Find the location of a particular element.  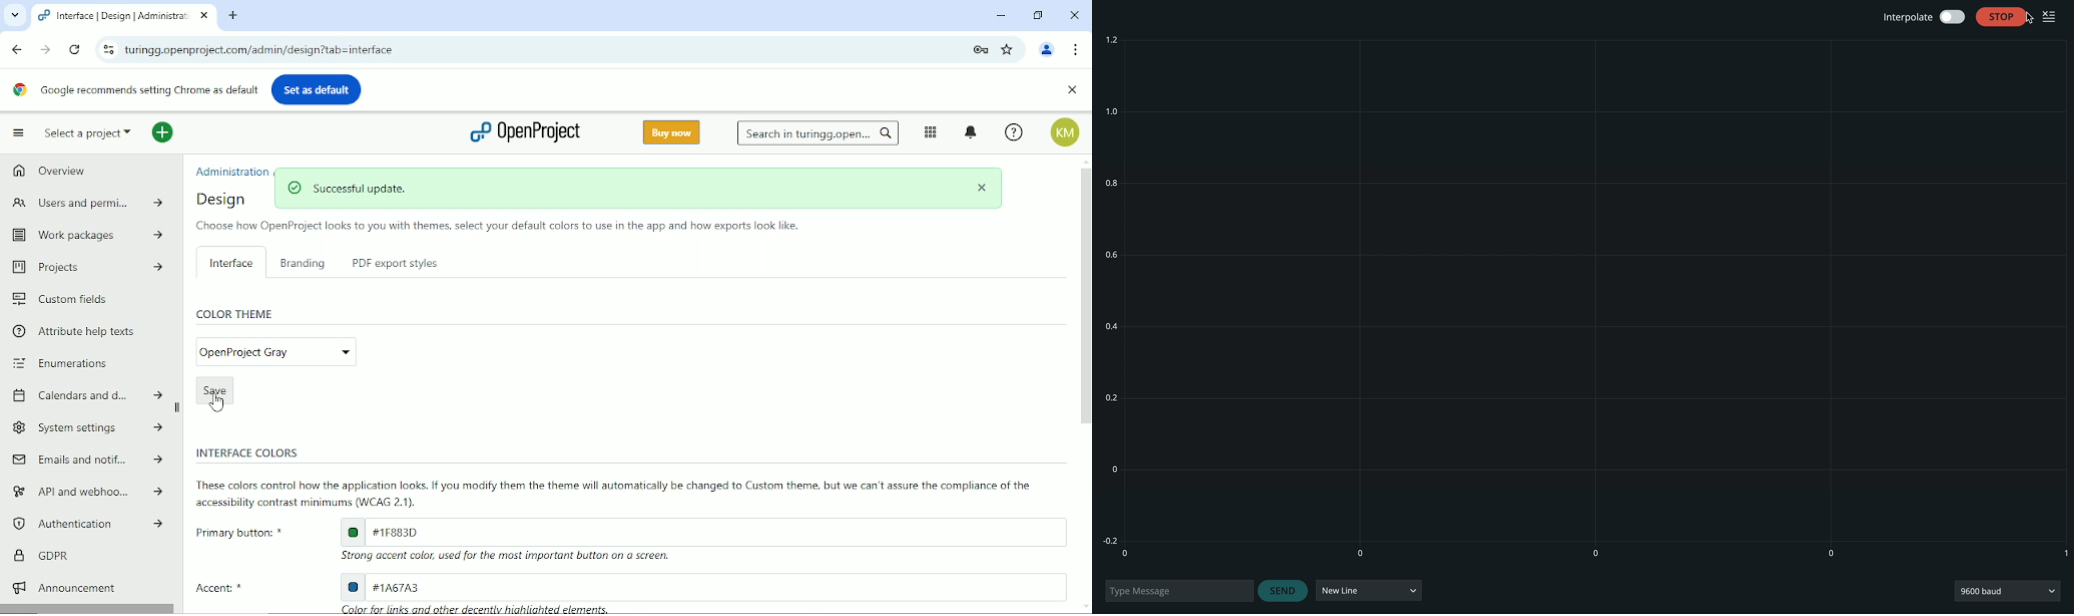

Choose how OpenProject looks to you with themes, select your default colors to use in the app and how exports look hike. is located at coordinates (495, 227).